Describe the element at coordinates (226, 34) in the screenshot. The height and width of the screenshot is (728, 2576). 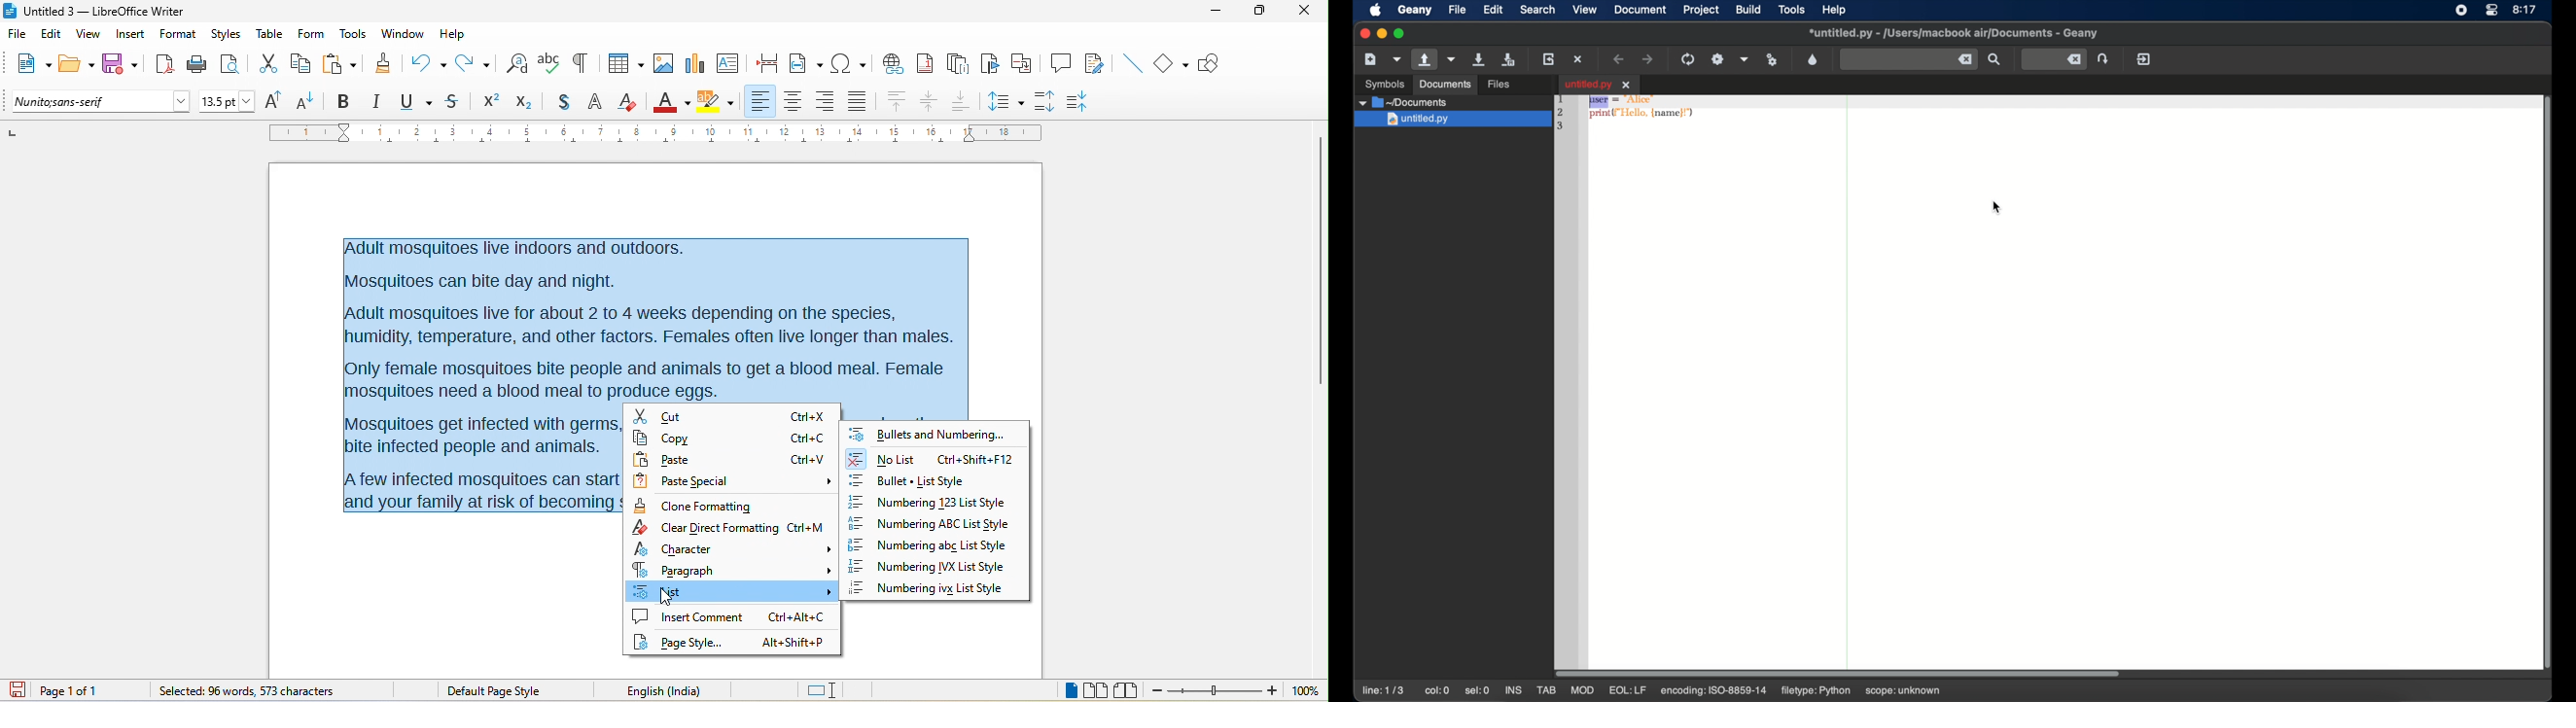
I see `styles` at that location.